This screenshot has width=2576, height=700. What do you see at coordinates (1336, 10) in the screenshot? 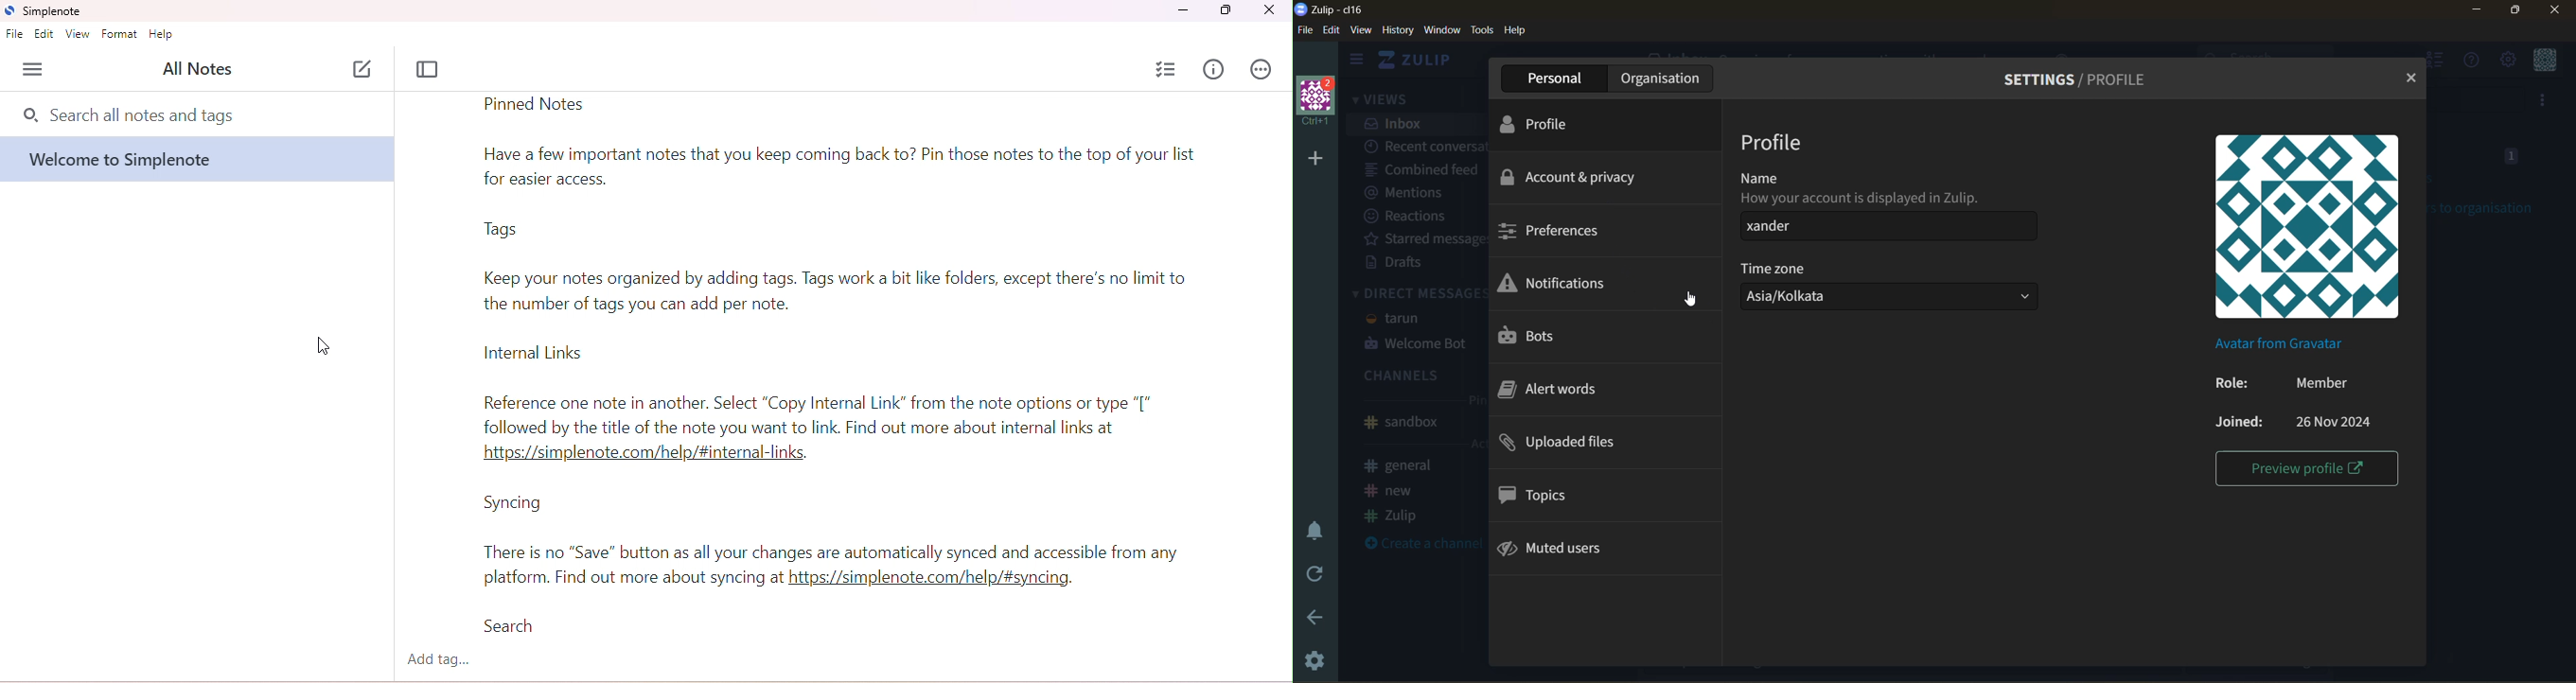
I see `app name and organisation name` at bounding box center [1336, 10].